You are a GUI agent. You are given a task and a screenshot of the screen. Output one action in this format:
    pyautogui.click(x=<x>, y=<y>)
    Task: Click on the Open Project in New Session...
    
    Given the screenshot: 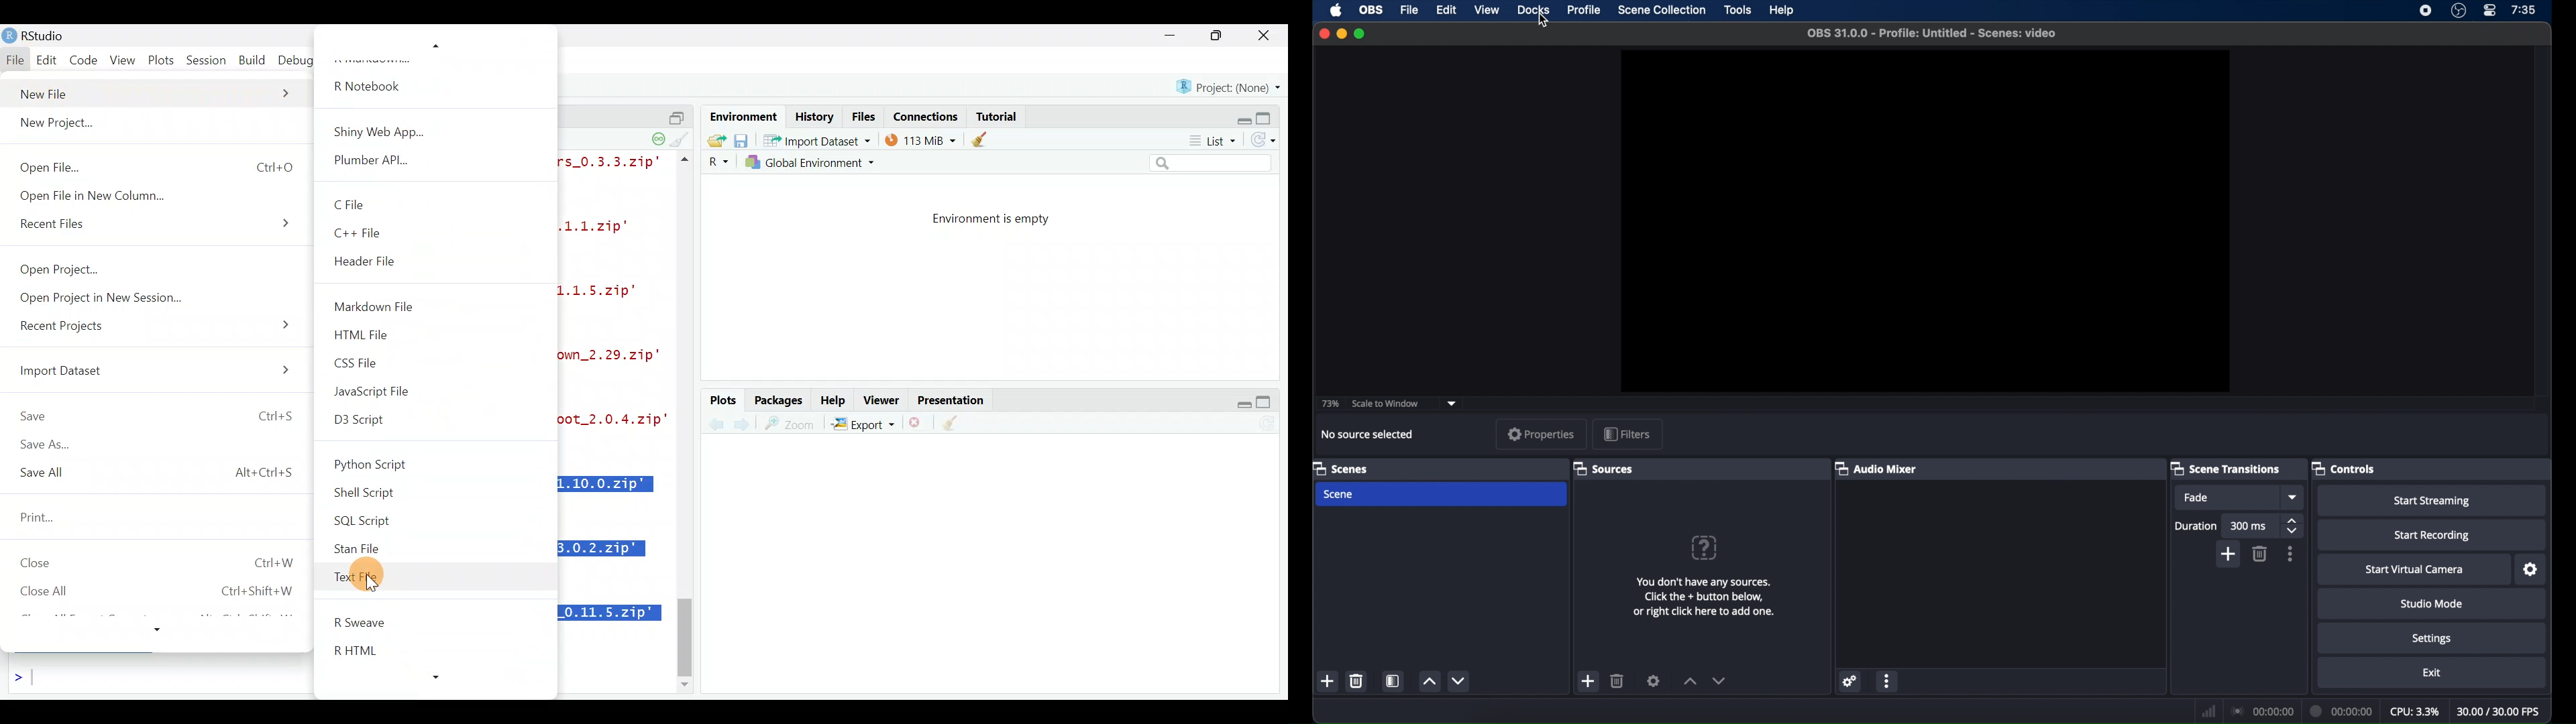 What is the action you would take?
    pyautogui.click(x=121, y=298)
    